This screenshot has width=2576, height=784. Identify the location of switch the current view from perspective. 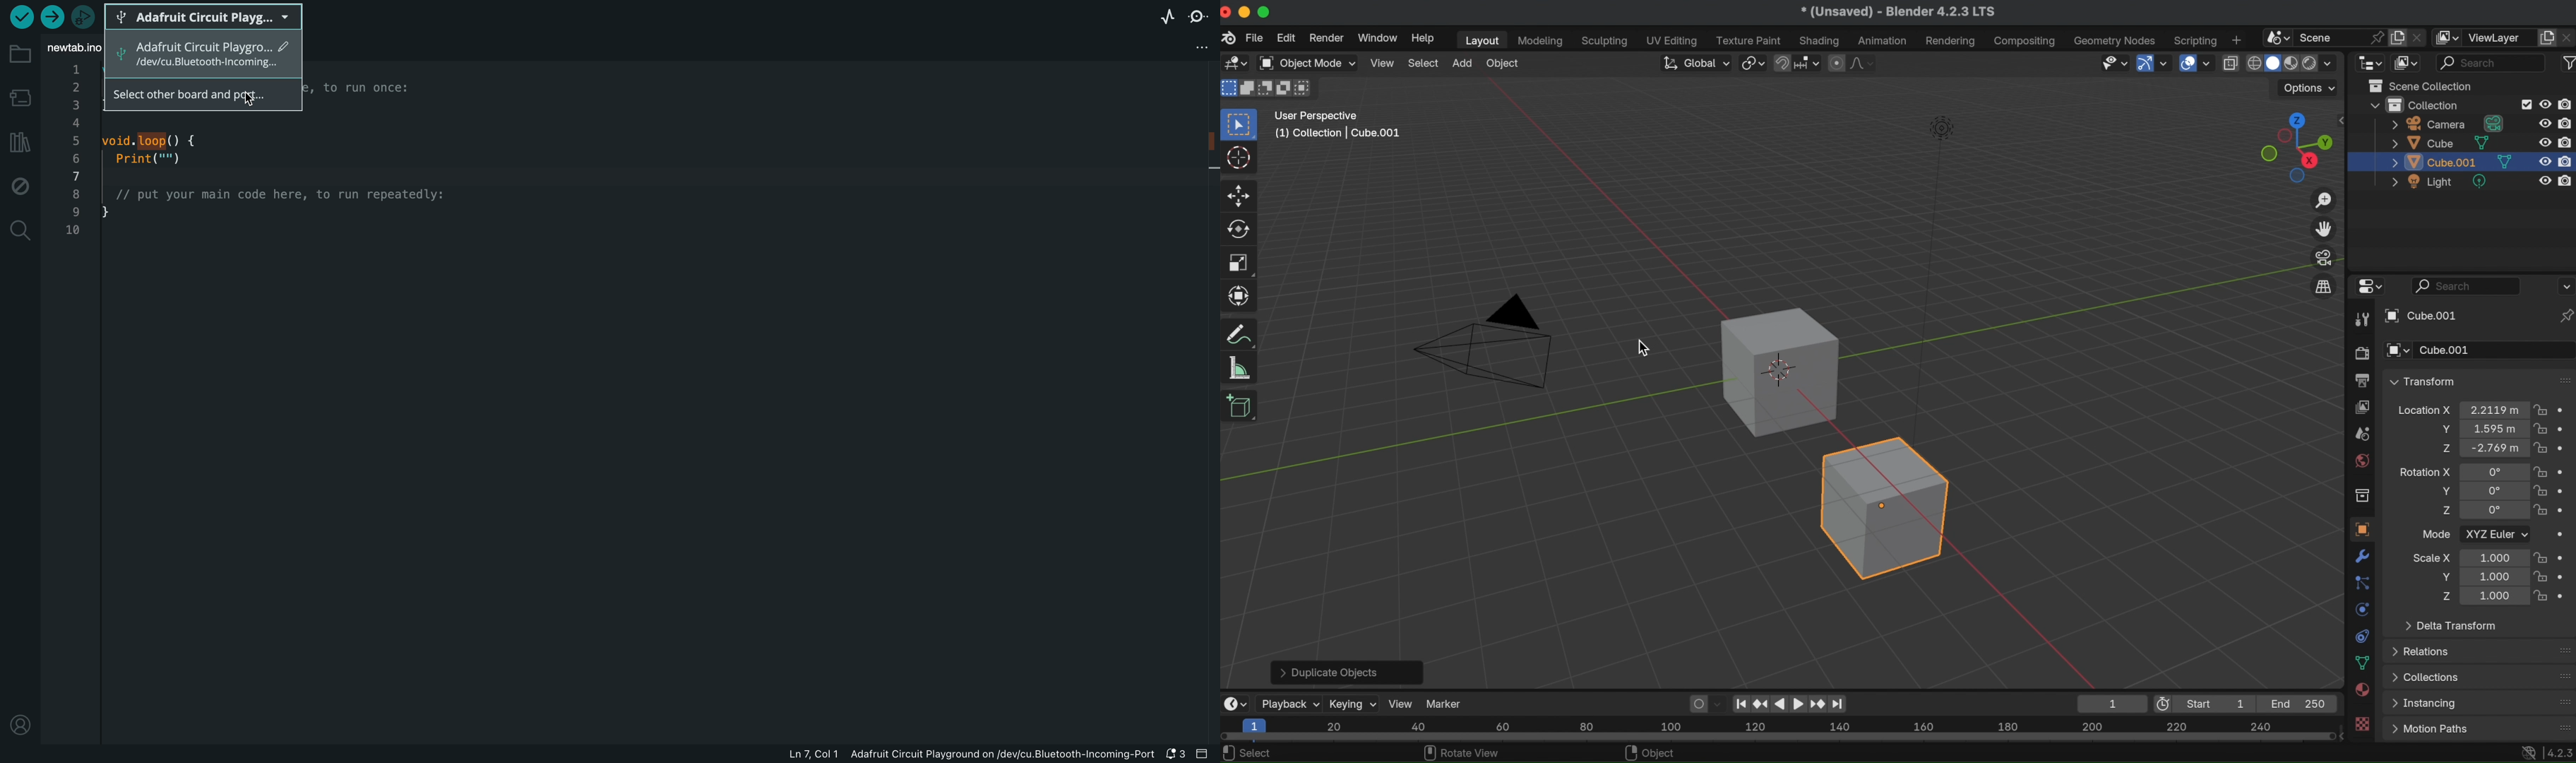
(2322, 286).